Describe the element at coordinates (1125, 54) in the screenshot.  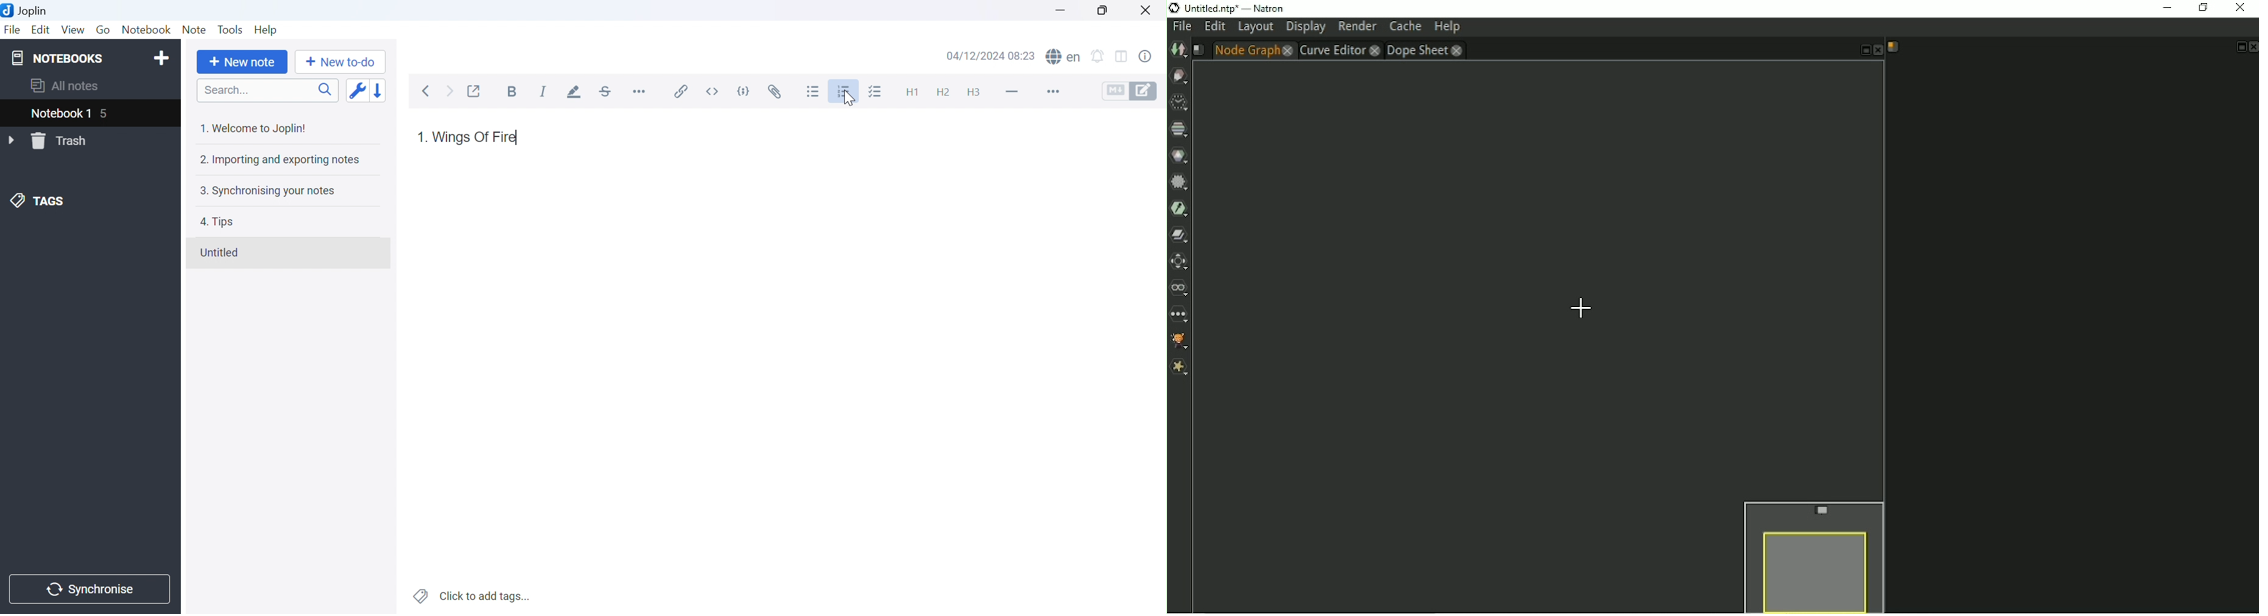
I see `Toggle editor layout` at that location.